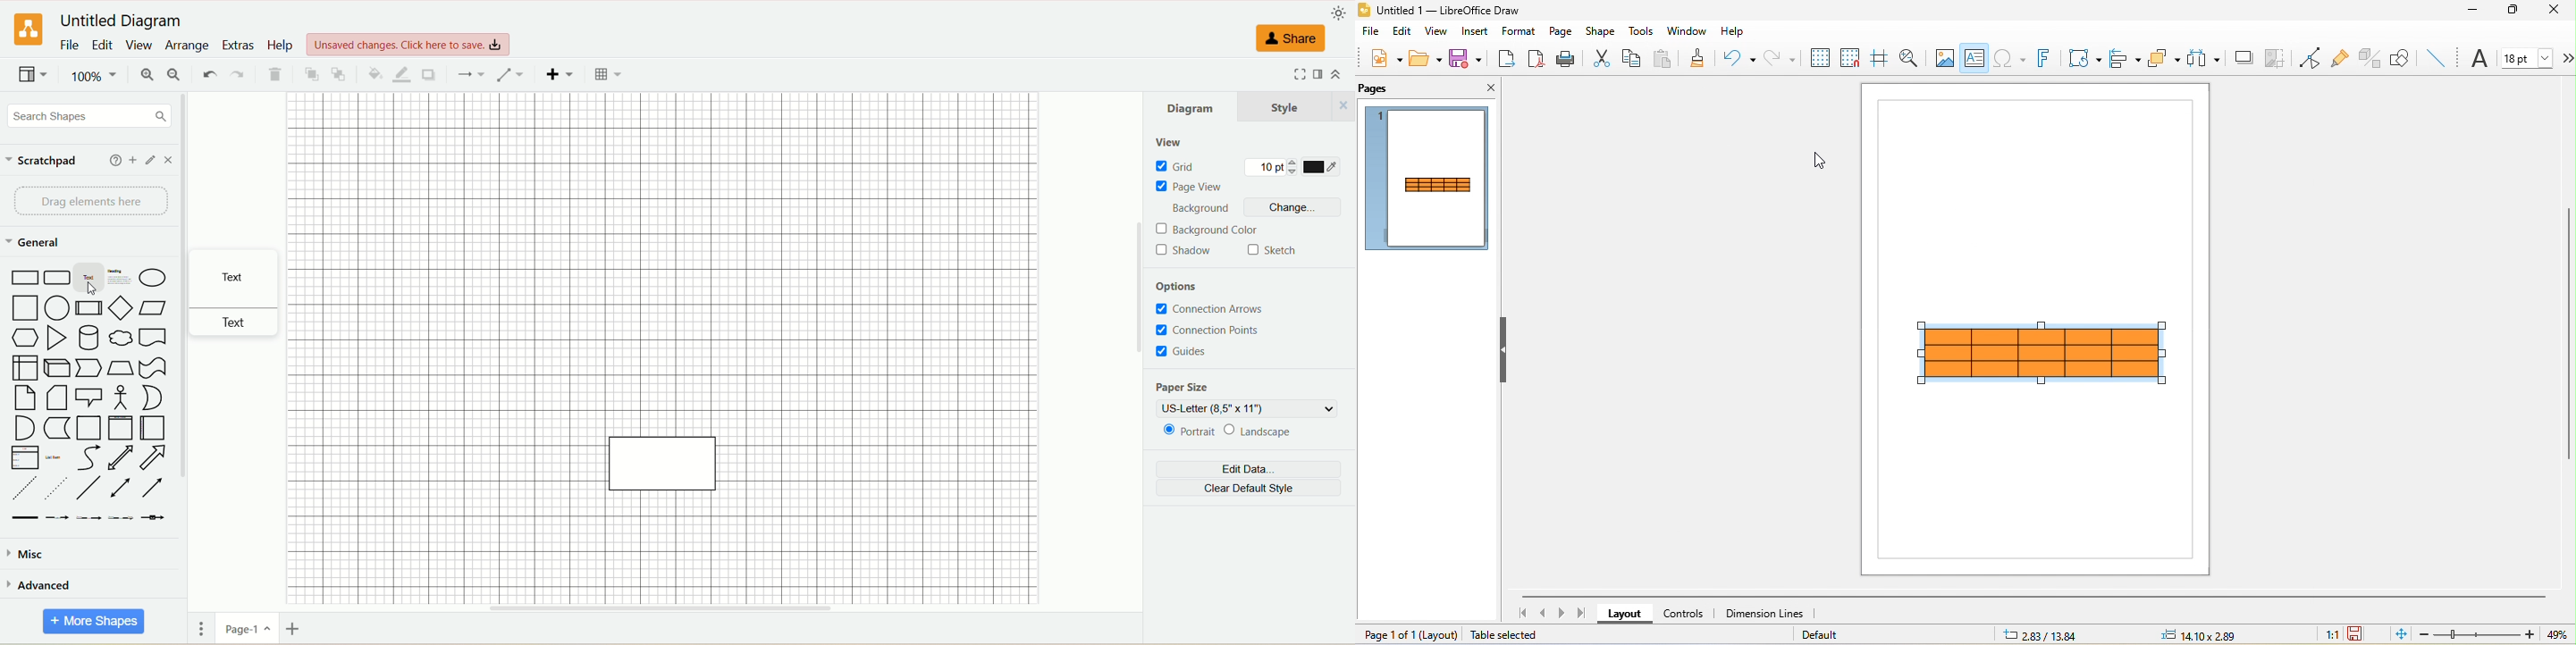 The width and height of the screenshot is (2576, 672). What do you see at coordinates (121, 337) in the screenshot?
I see `cloud` at bounding box center [121, 337].